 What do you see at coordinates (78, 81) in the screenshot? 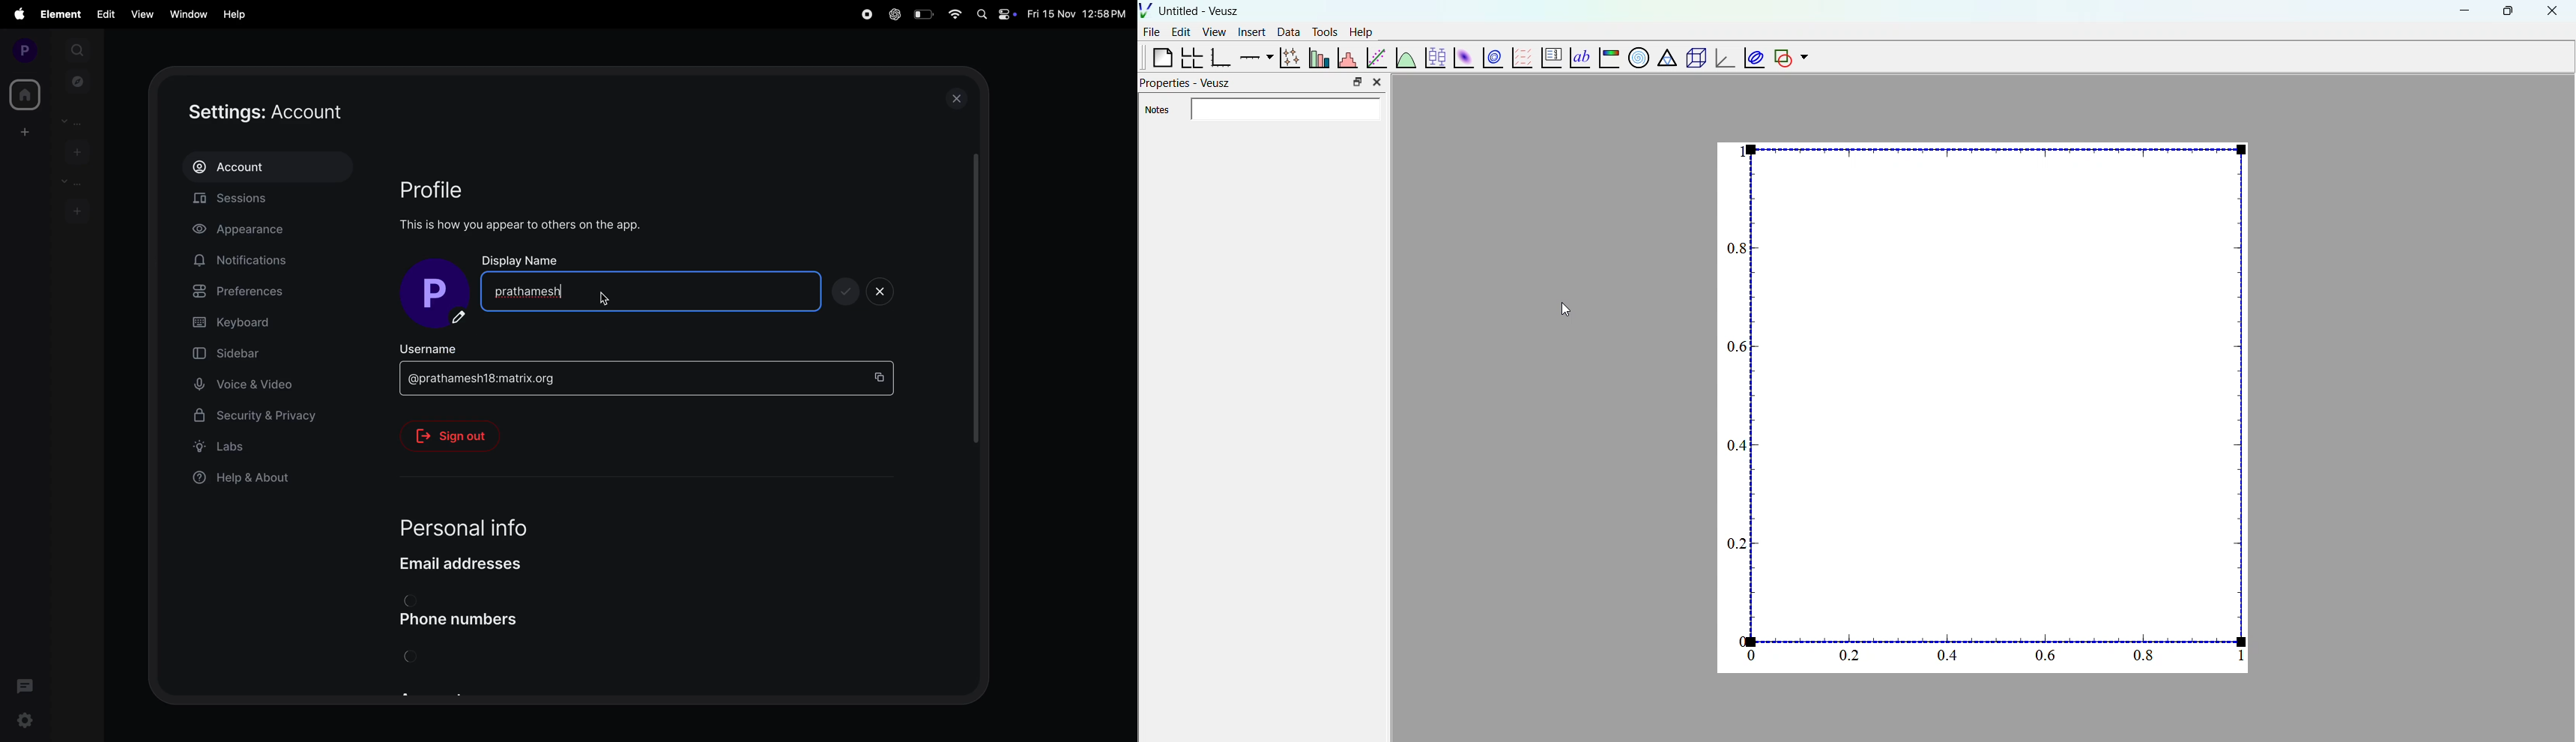
I see `explore` at bounding box center [78, 81].